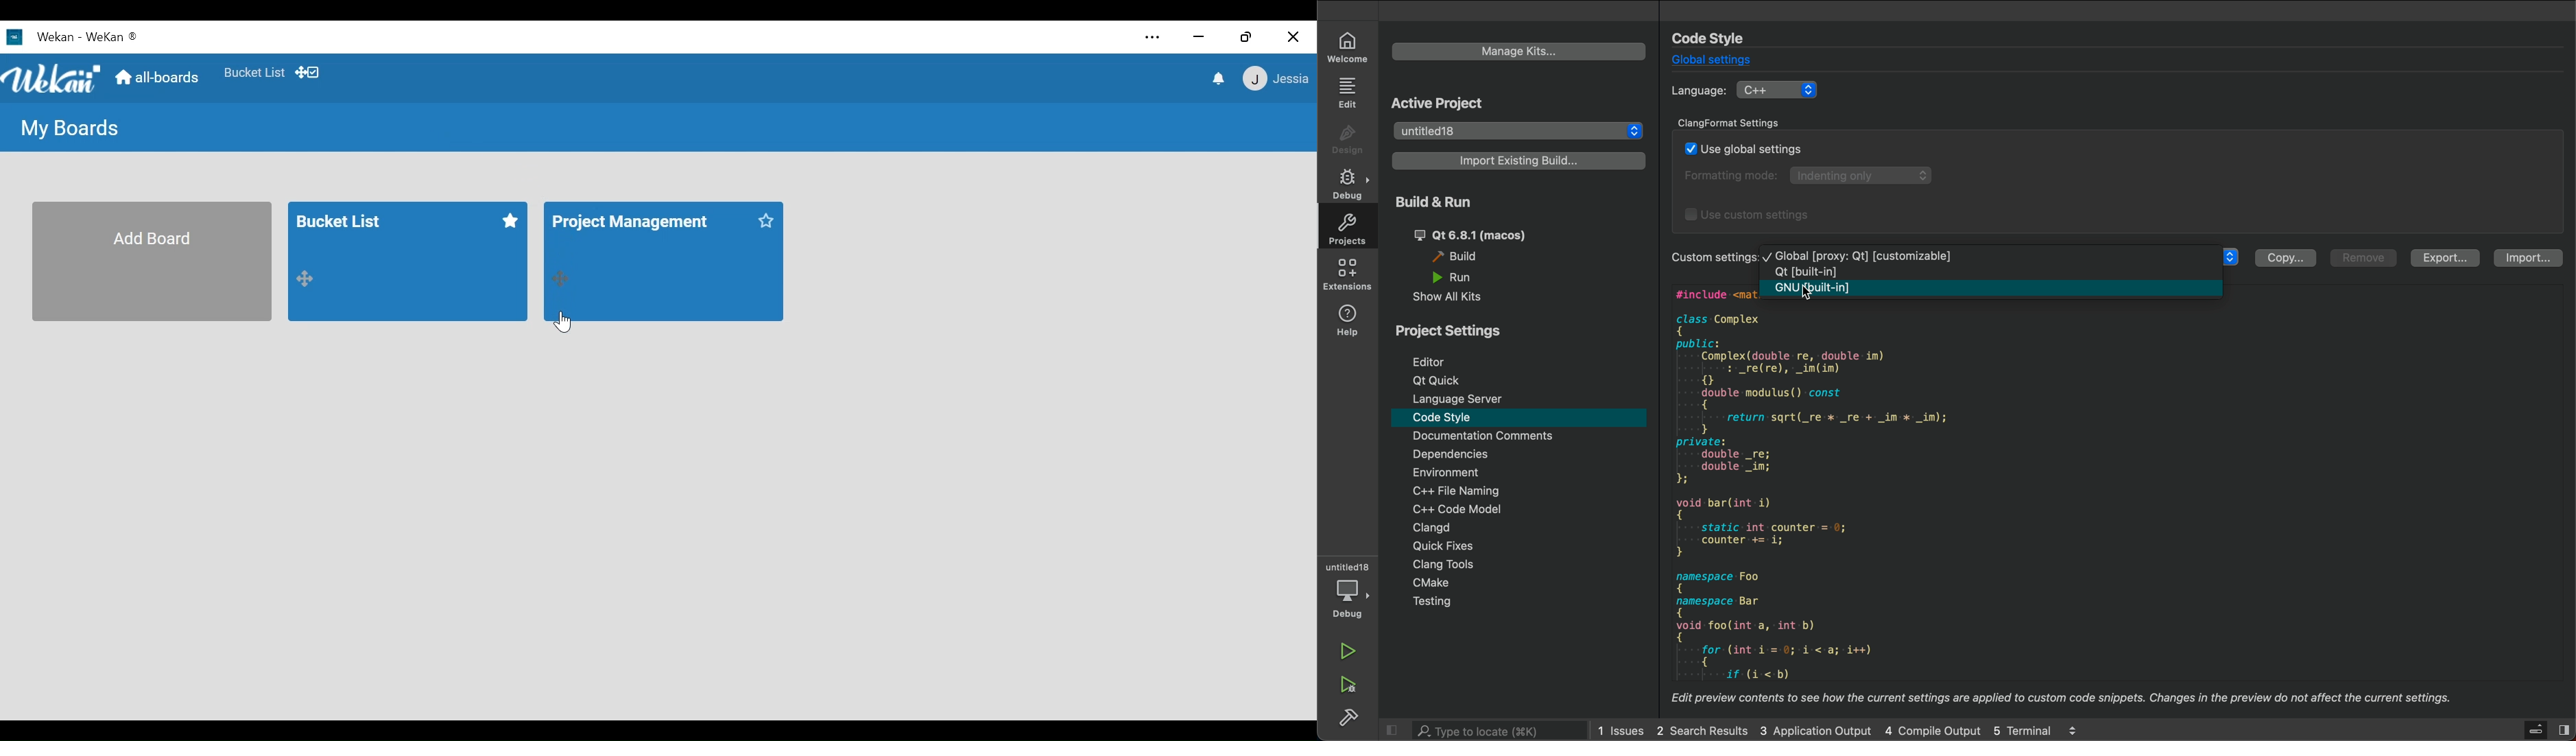 The image size is (2576, 756). Describe the element at coordinates (1497, 729) in the screenshot. I see `search bar` at that location.